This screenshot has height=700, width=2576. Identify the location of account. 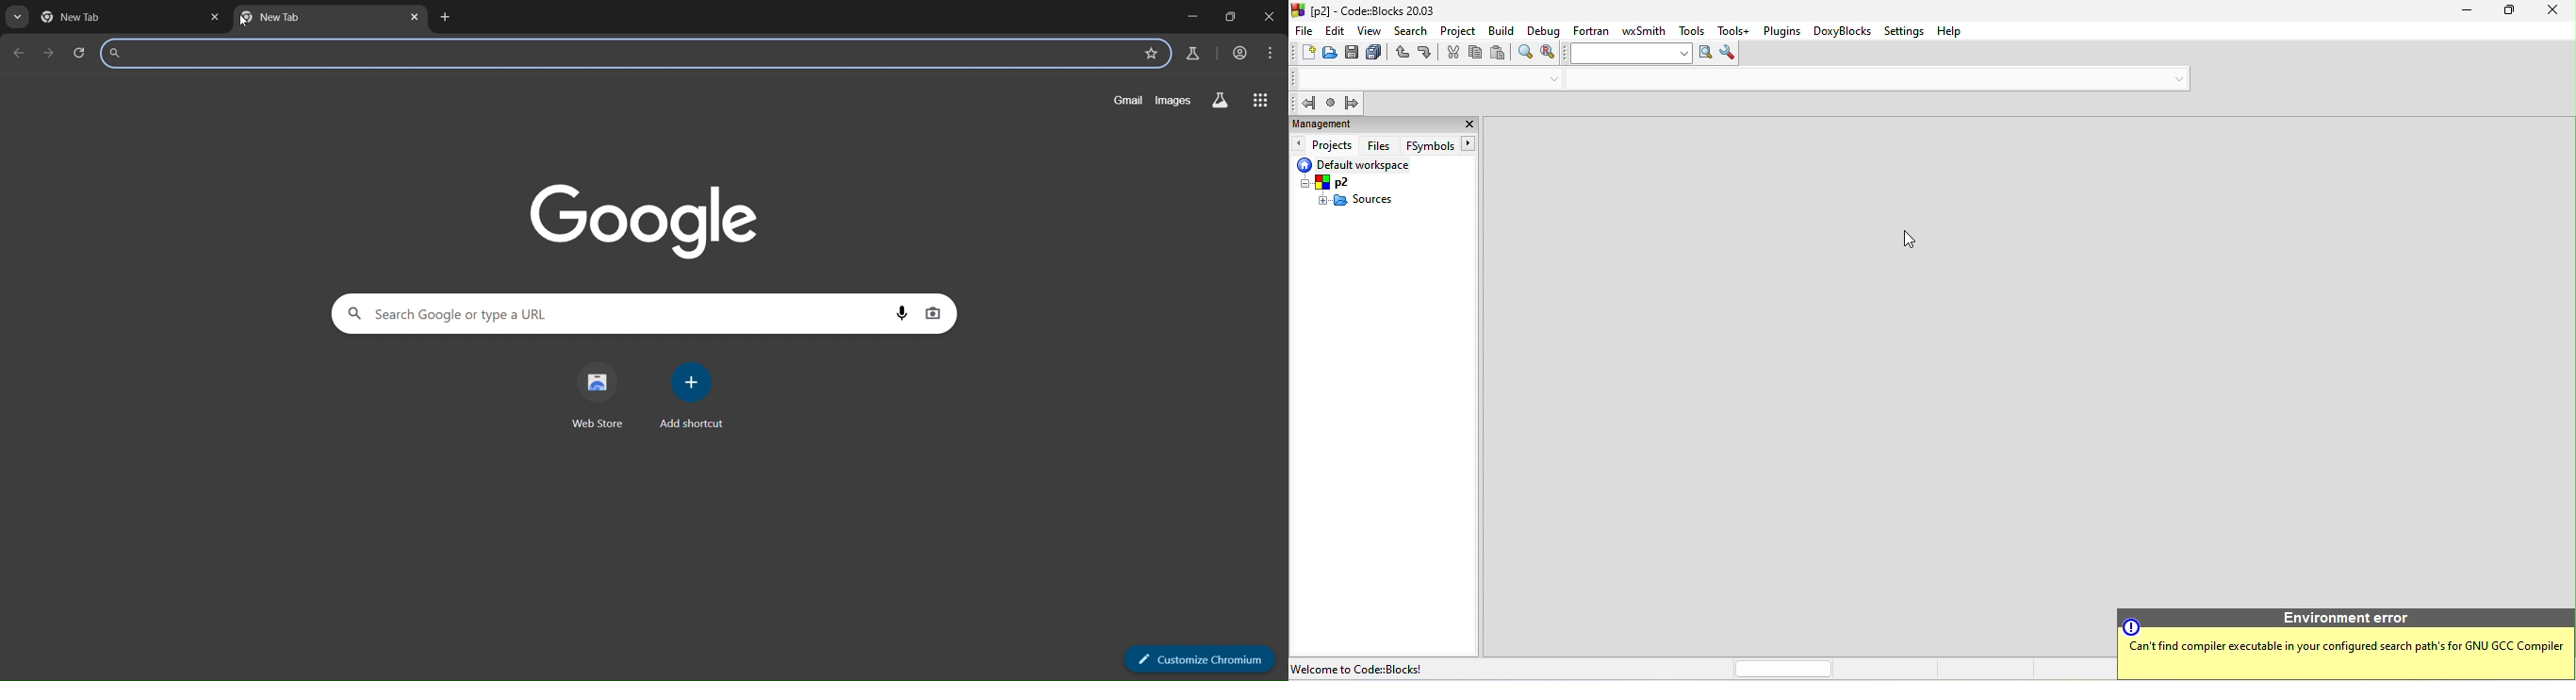
(1241, 54).